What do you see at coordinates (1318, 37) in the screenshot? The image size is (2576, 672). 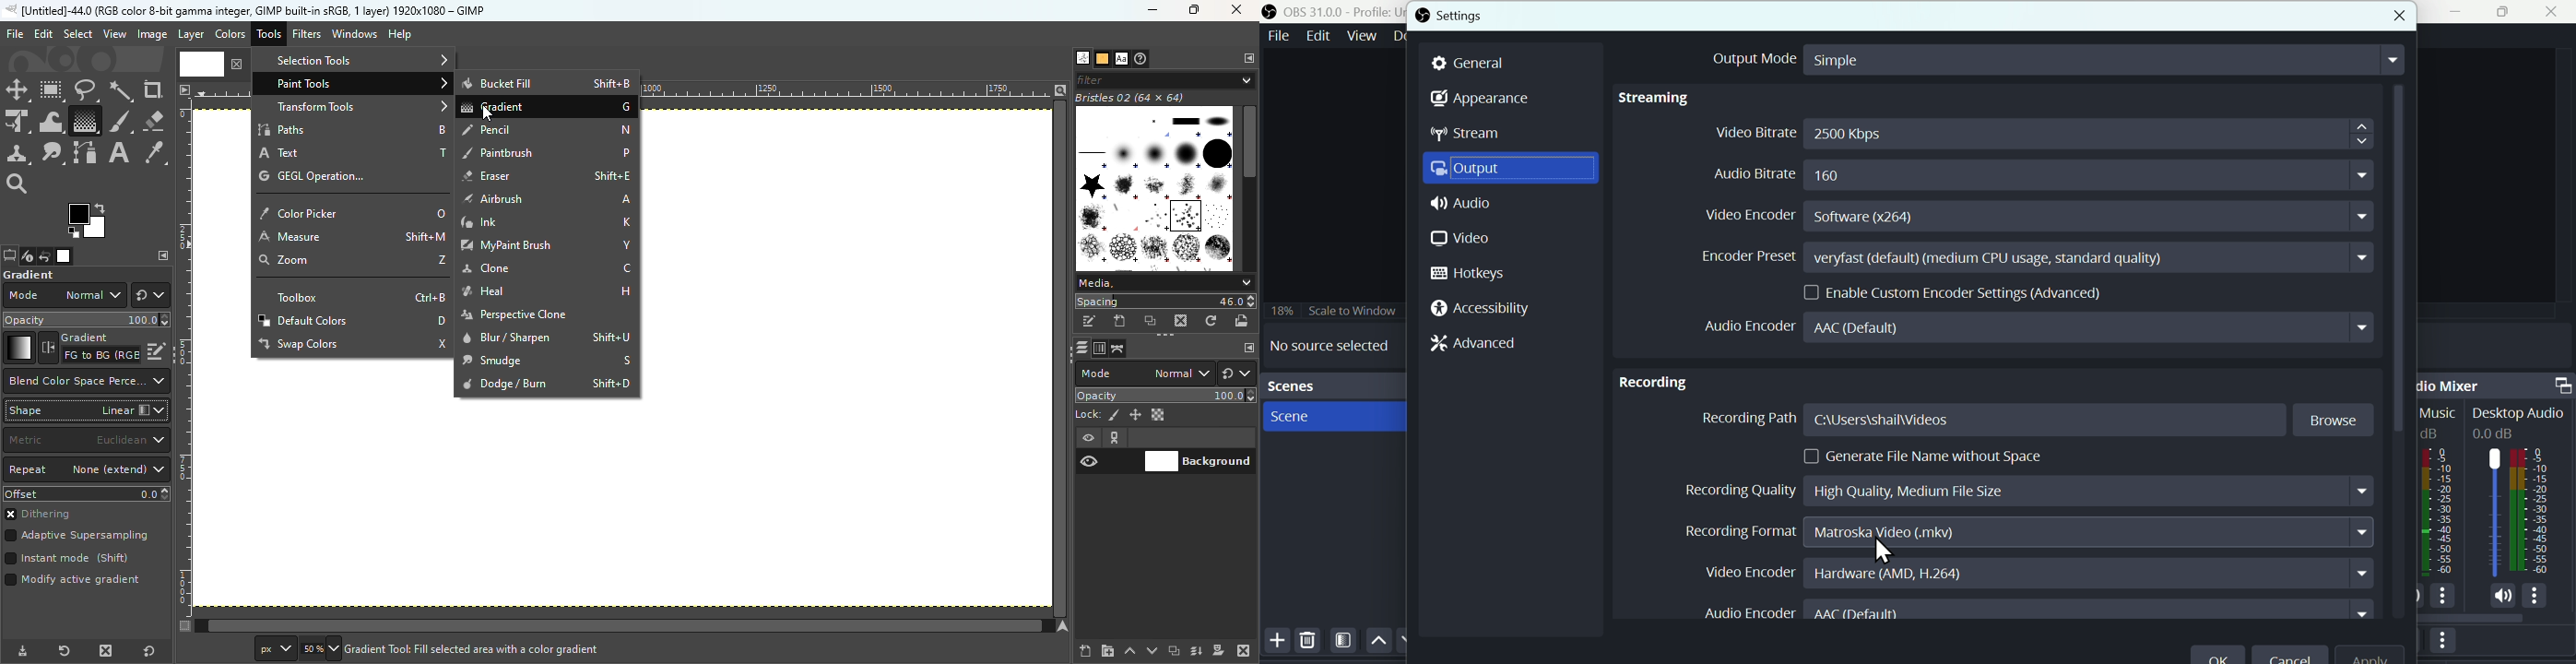 I see `Edit` at bounding box center [1318, 37].